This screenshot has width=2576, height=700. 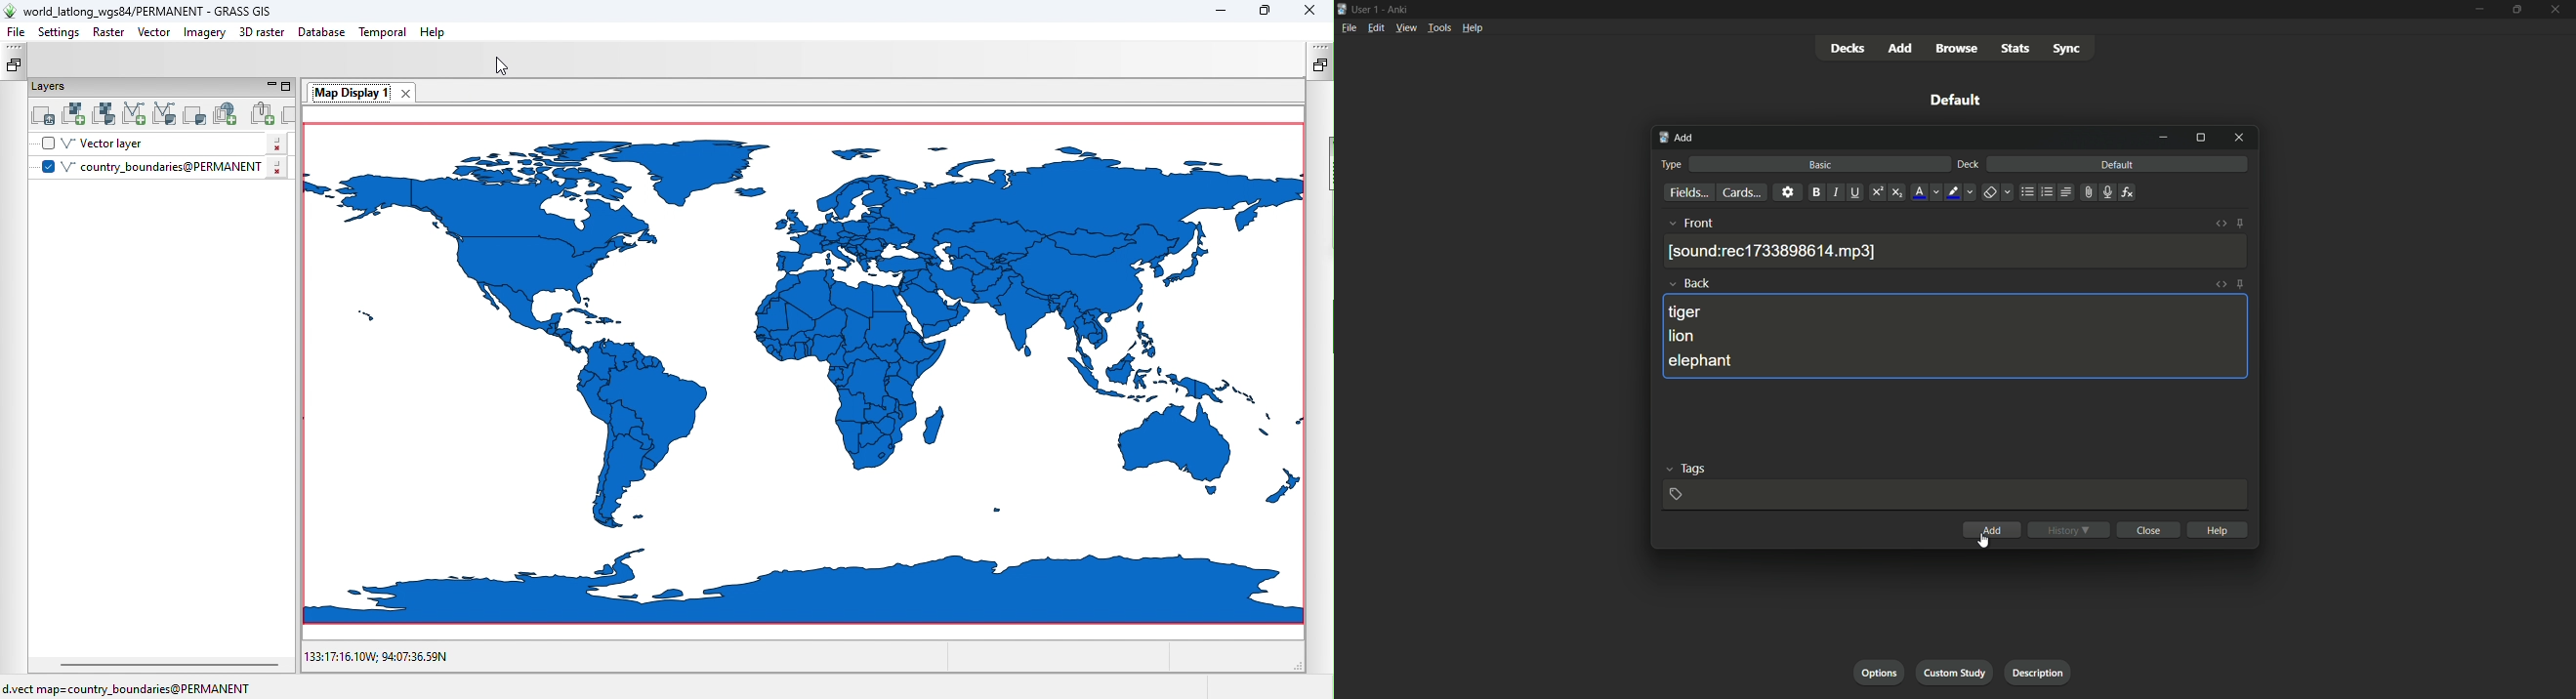 What do you see at coordinates (1439, 28) in the screenshot?
I see `tools menu` at bounding box center [1439, 28].